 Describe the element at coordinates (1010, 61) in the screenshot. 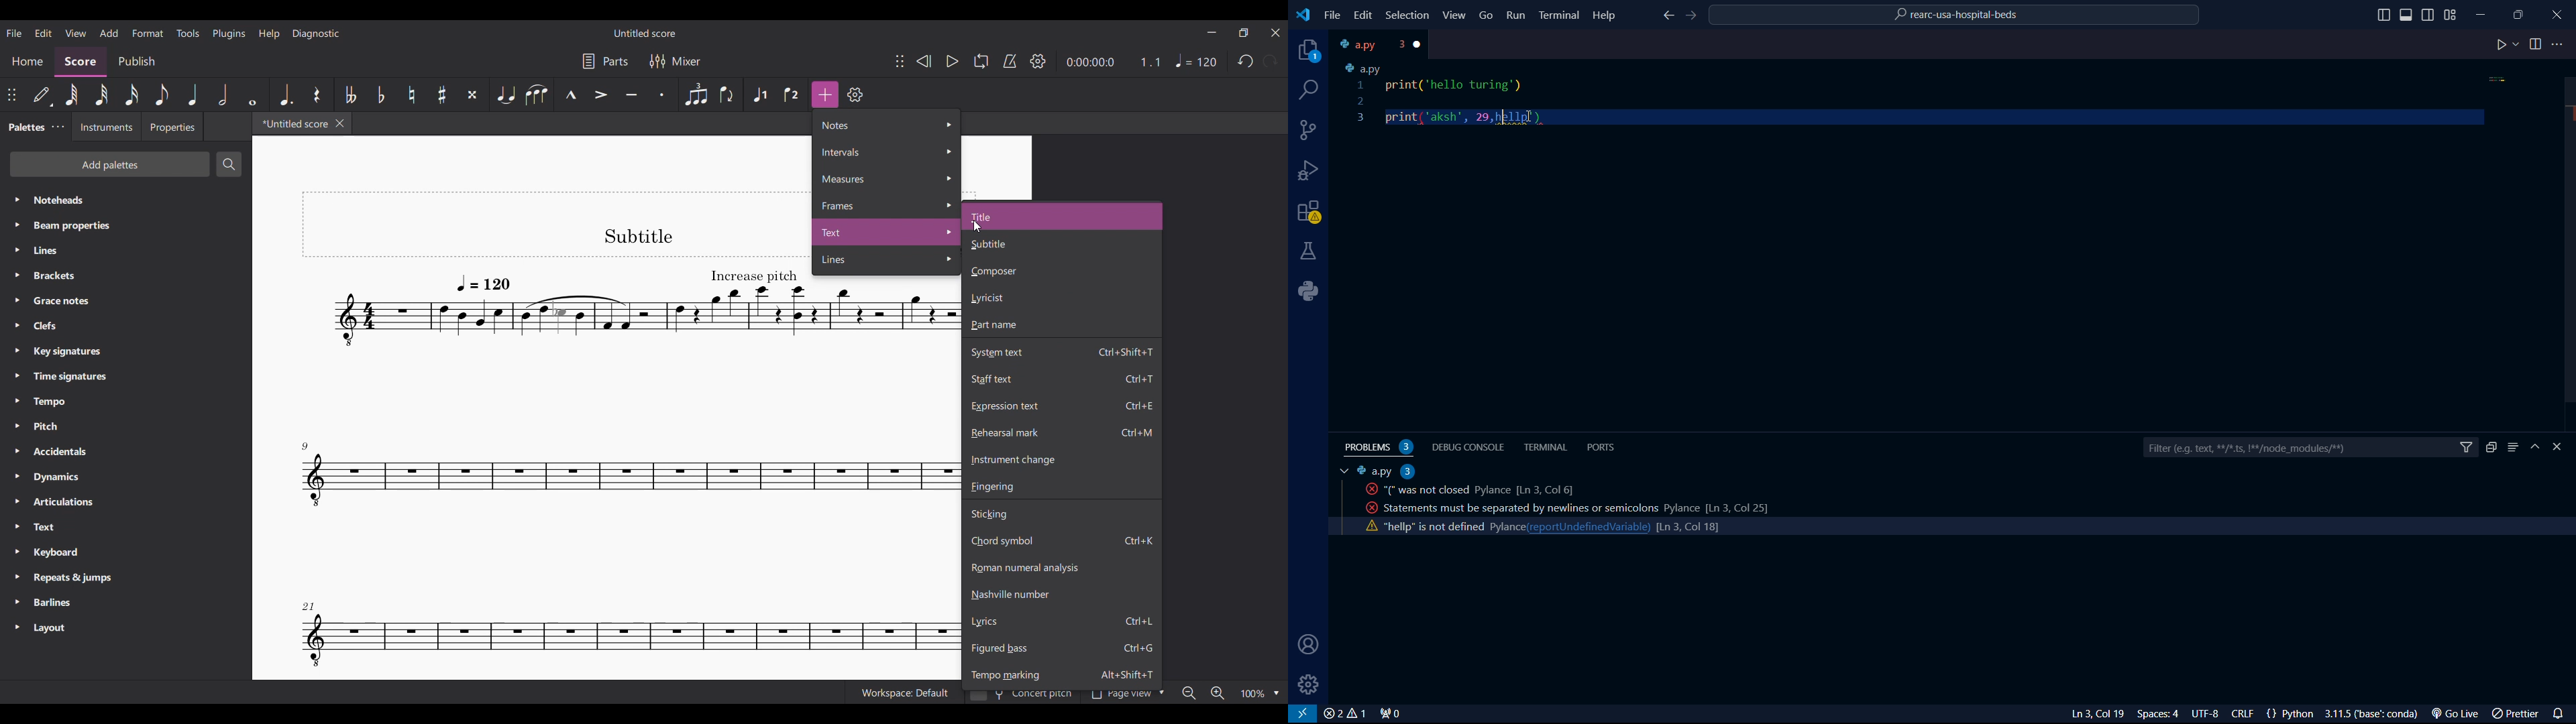

I see `Metronome` at that location.